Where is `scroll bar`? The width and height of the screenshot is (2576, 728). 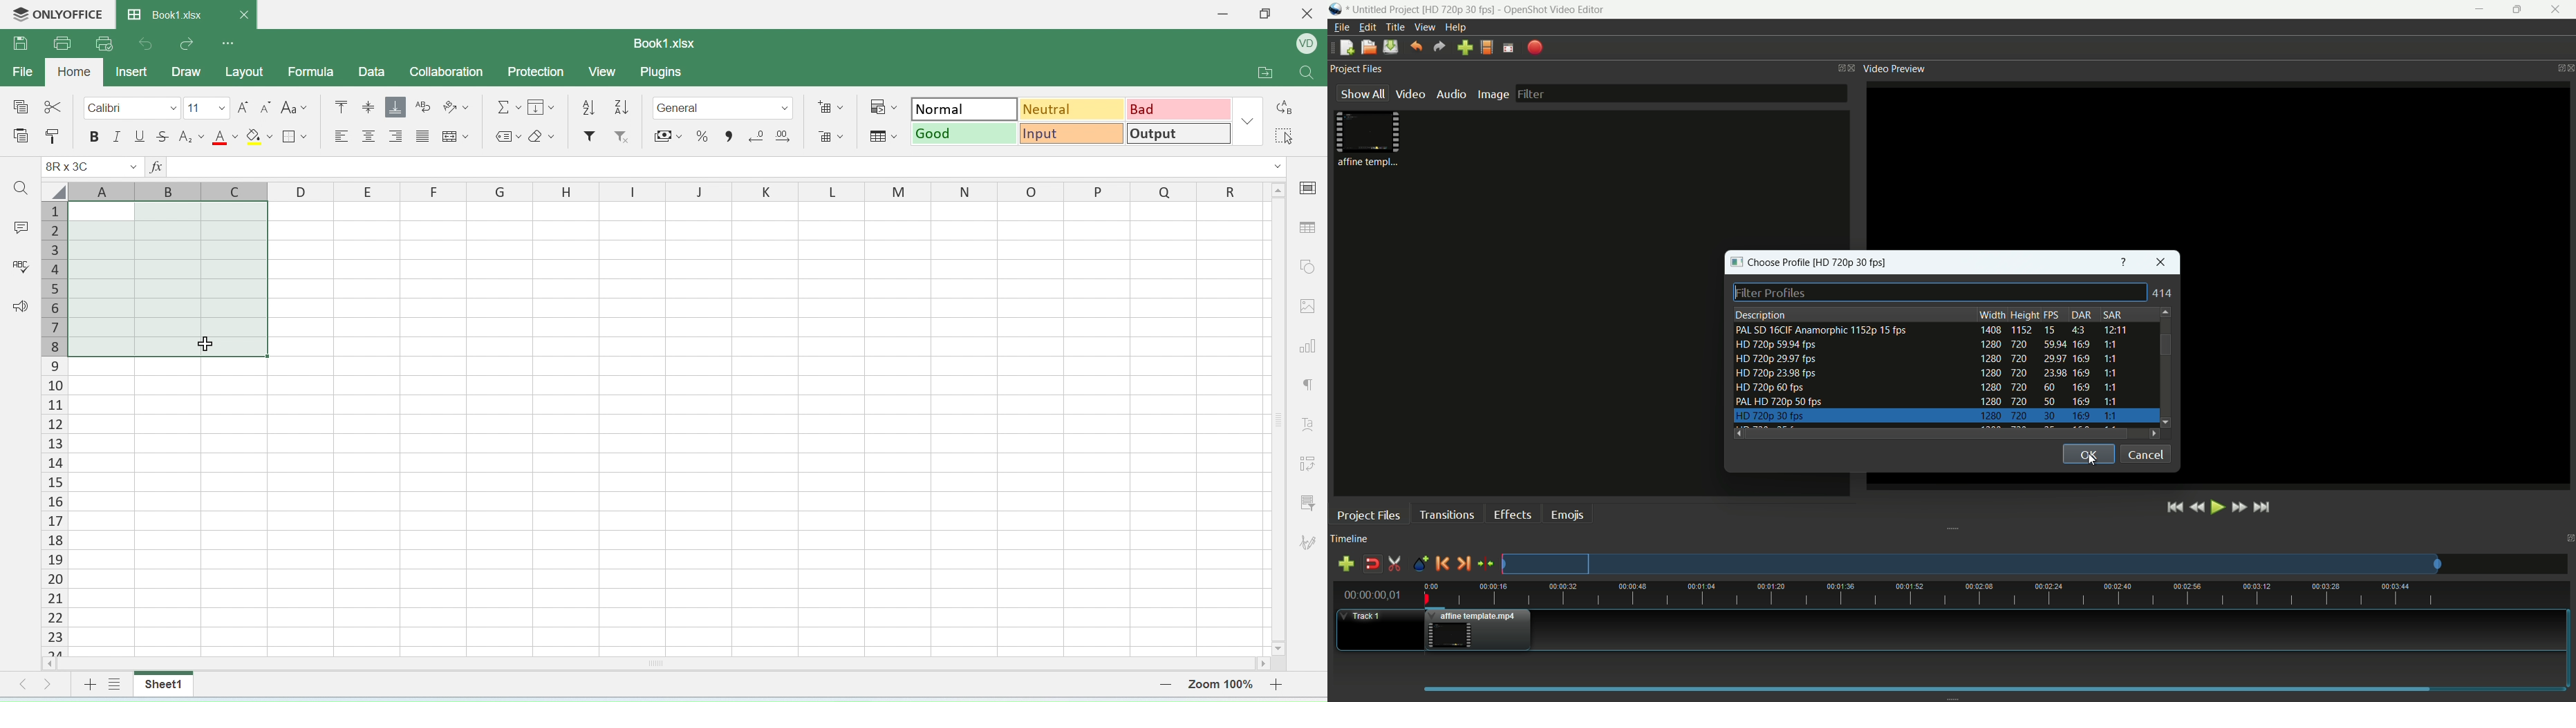
scroll bar is located at coordinates (1278, 415).